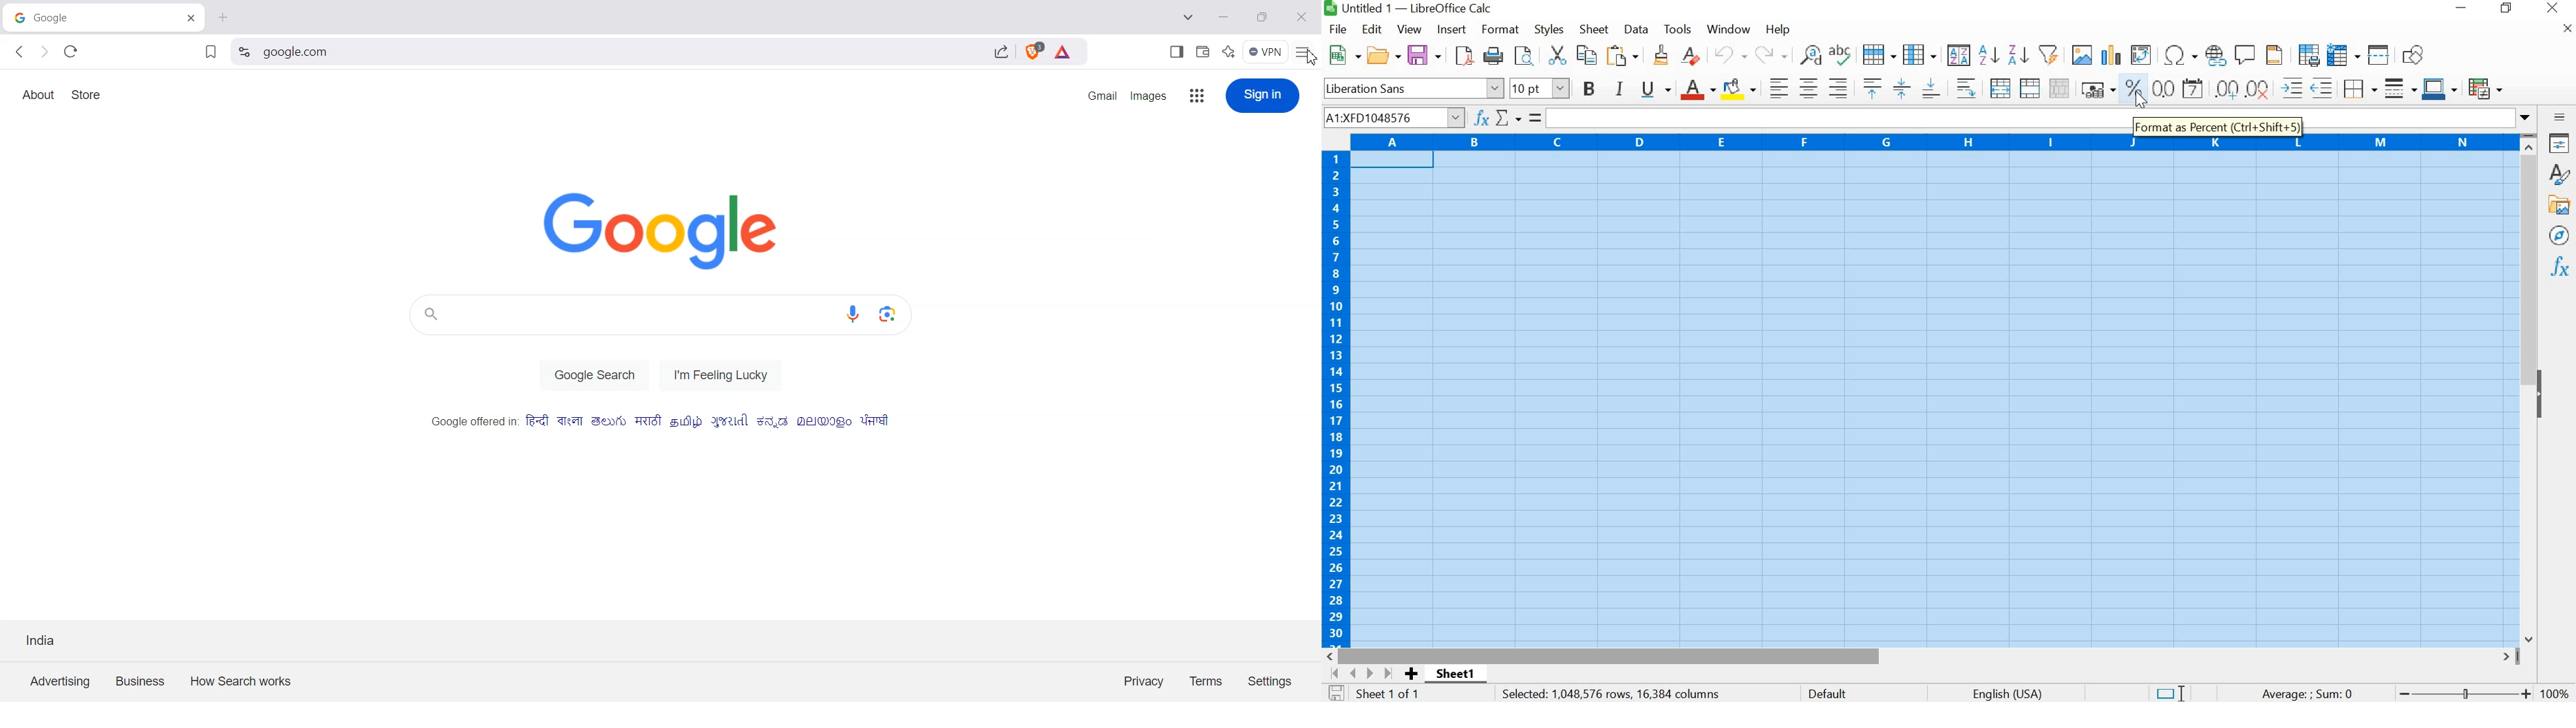  What do you see at coordinates (21, 52) in the screenshot?
I see `Back` at bounding box center [21, 52].